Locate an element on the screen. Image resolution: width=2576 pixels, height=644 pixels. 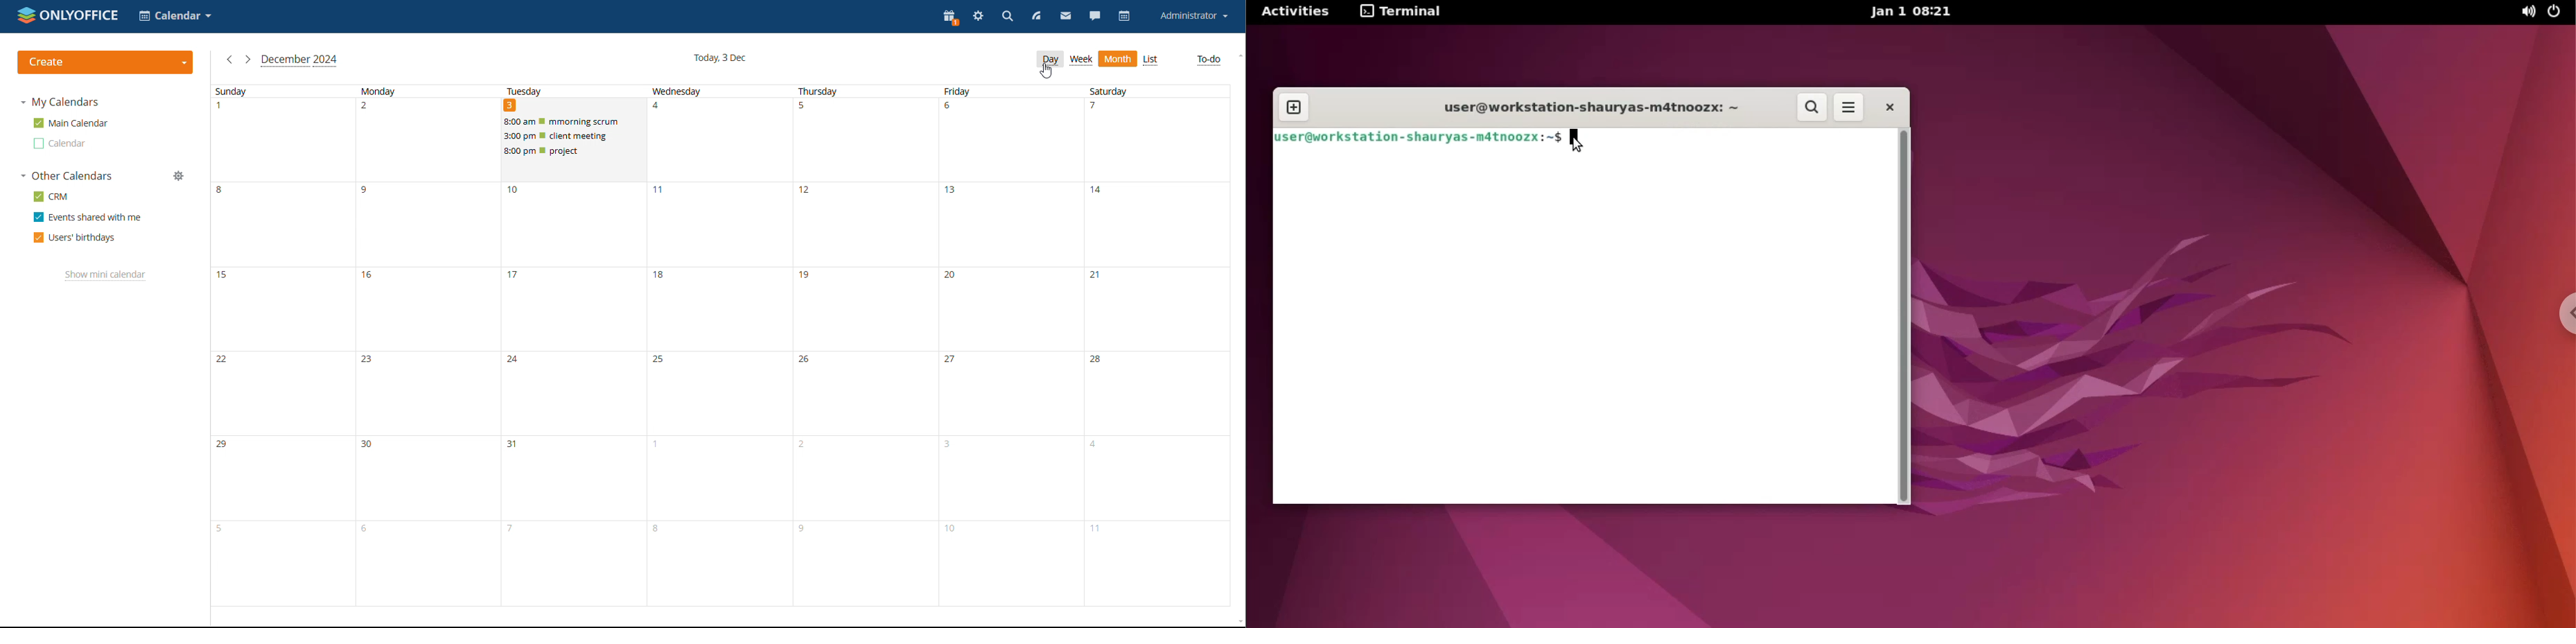
tuesday is located at coordinates (571, 383).